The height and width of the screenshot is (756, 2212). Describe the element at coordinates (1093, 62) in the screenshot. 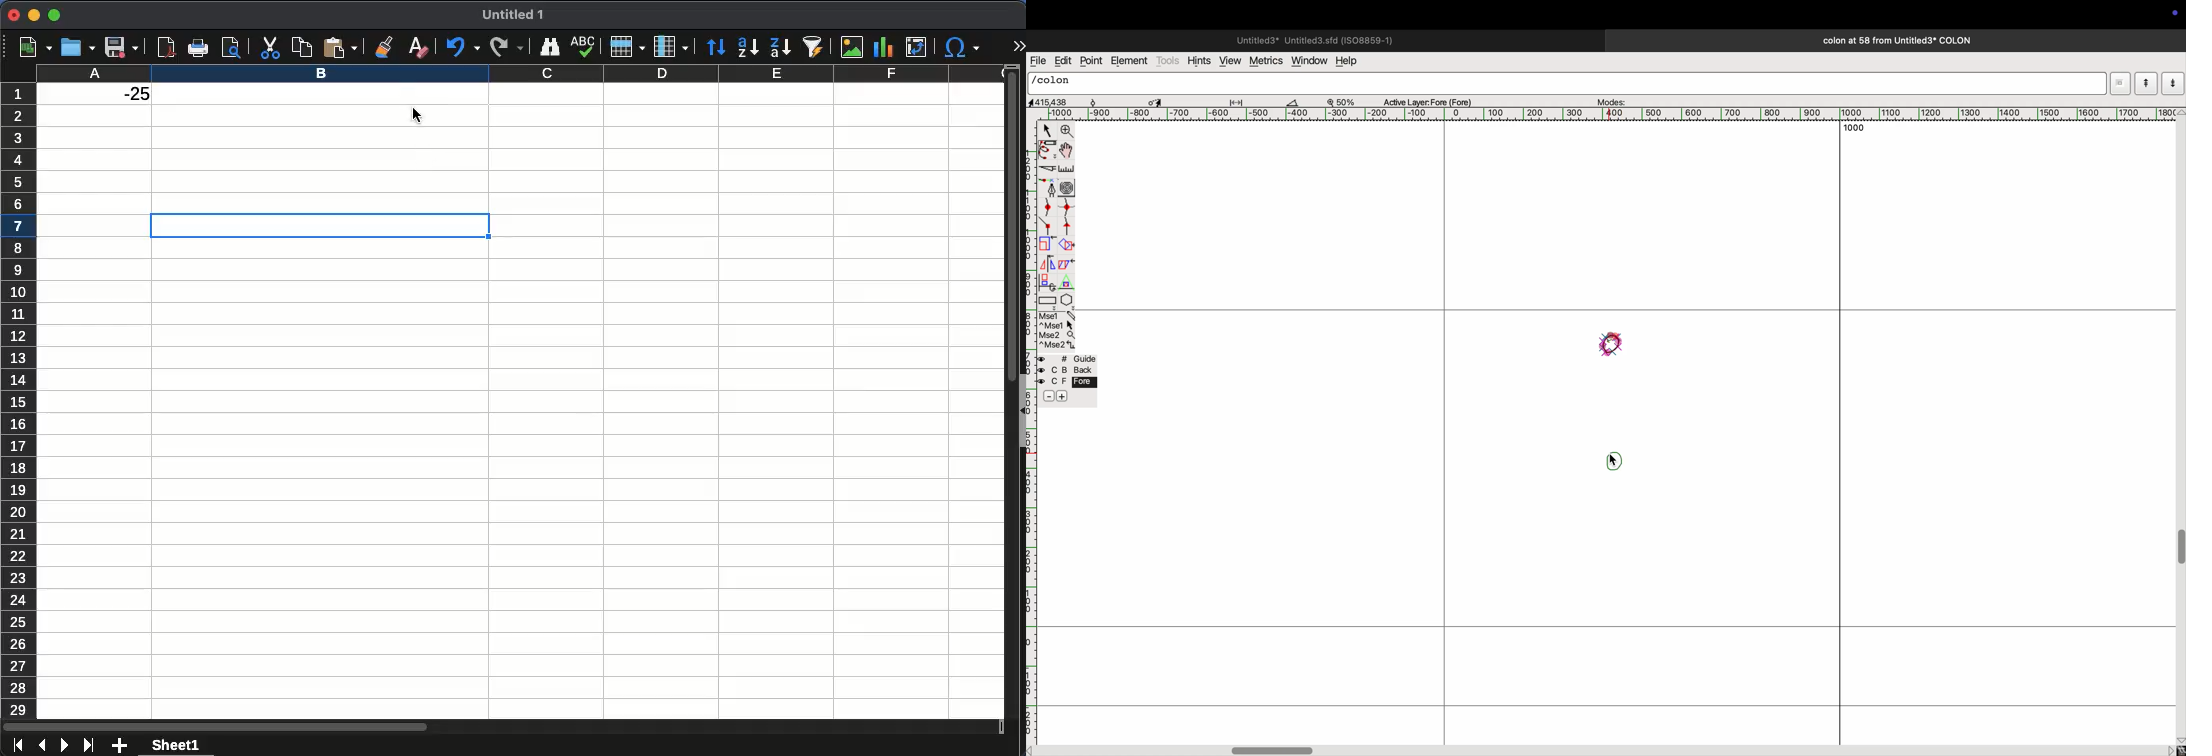

I see `point` at that location.